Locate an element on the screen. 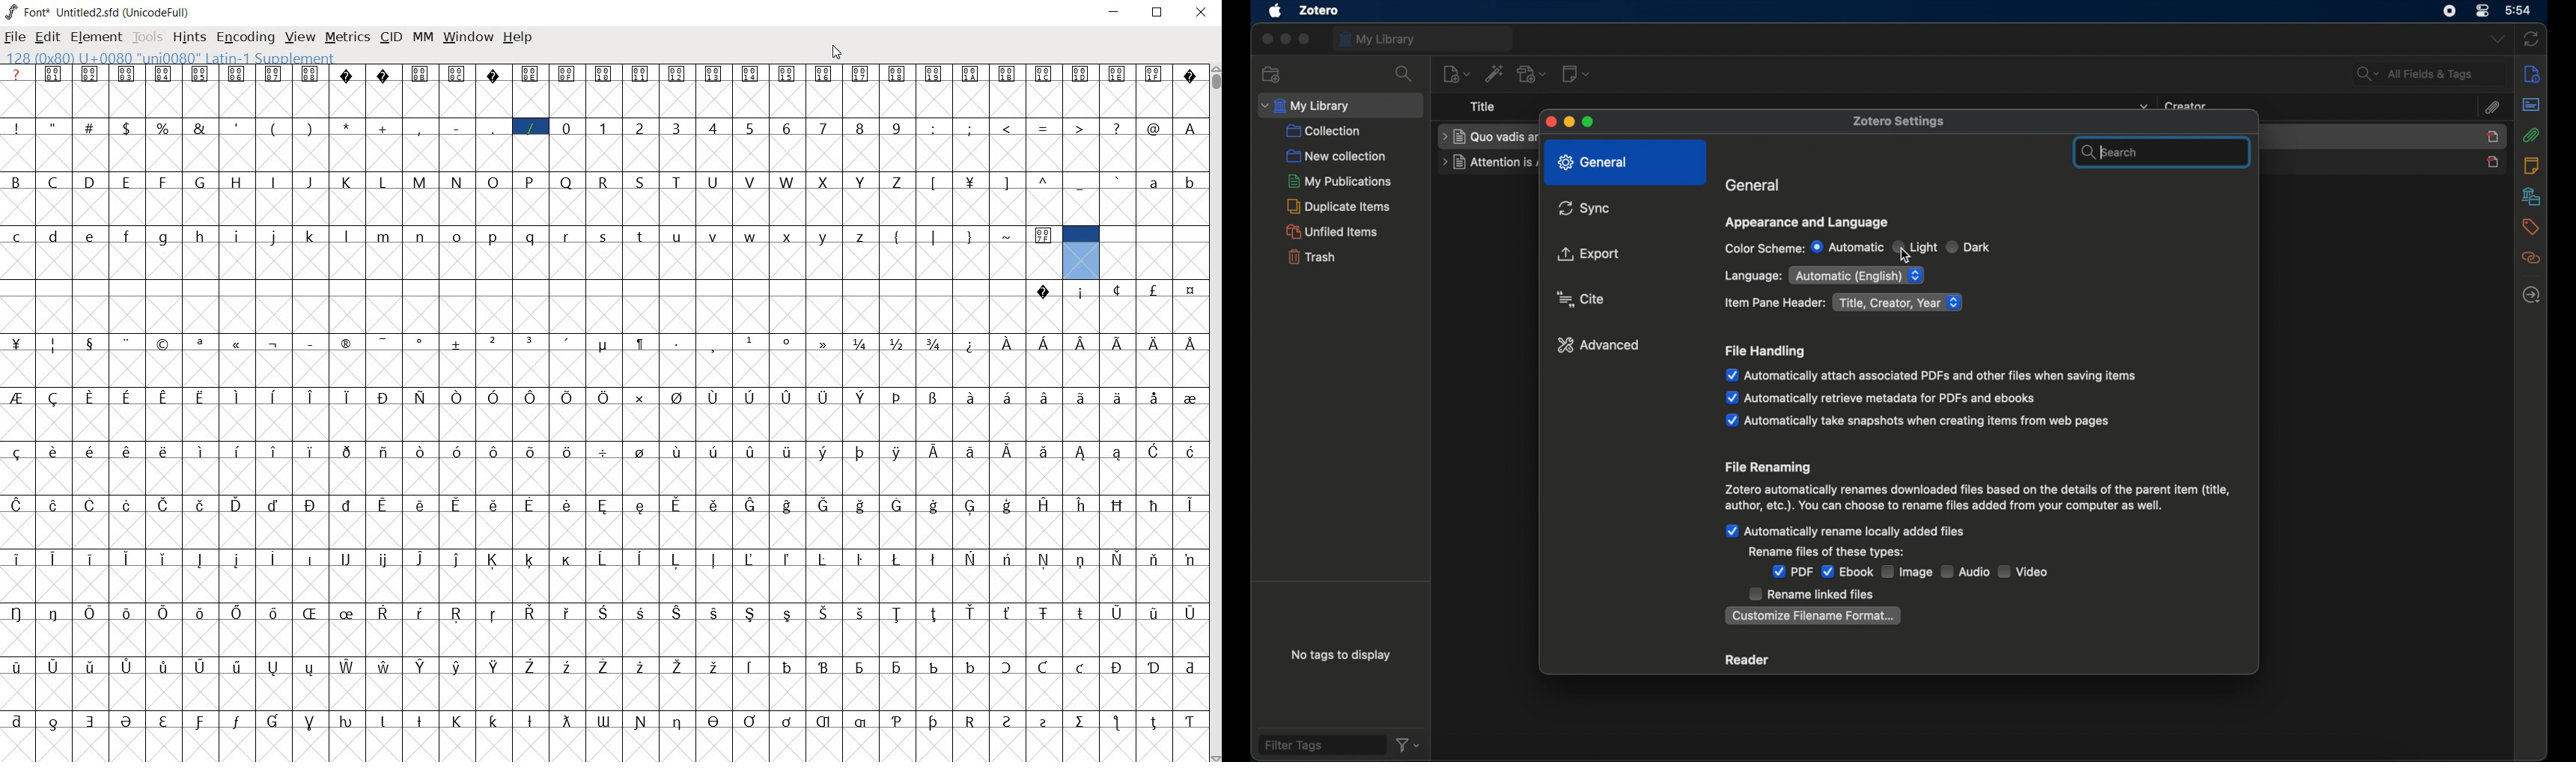 This screenshot has height=784, width=2576. customize filename format is located at coordinates (1812, 617).